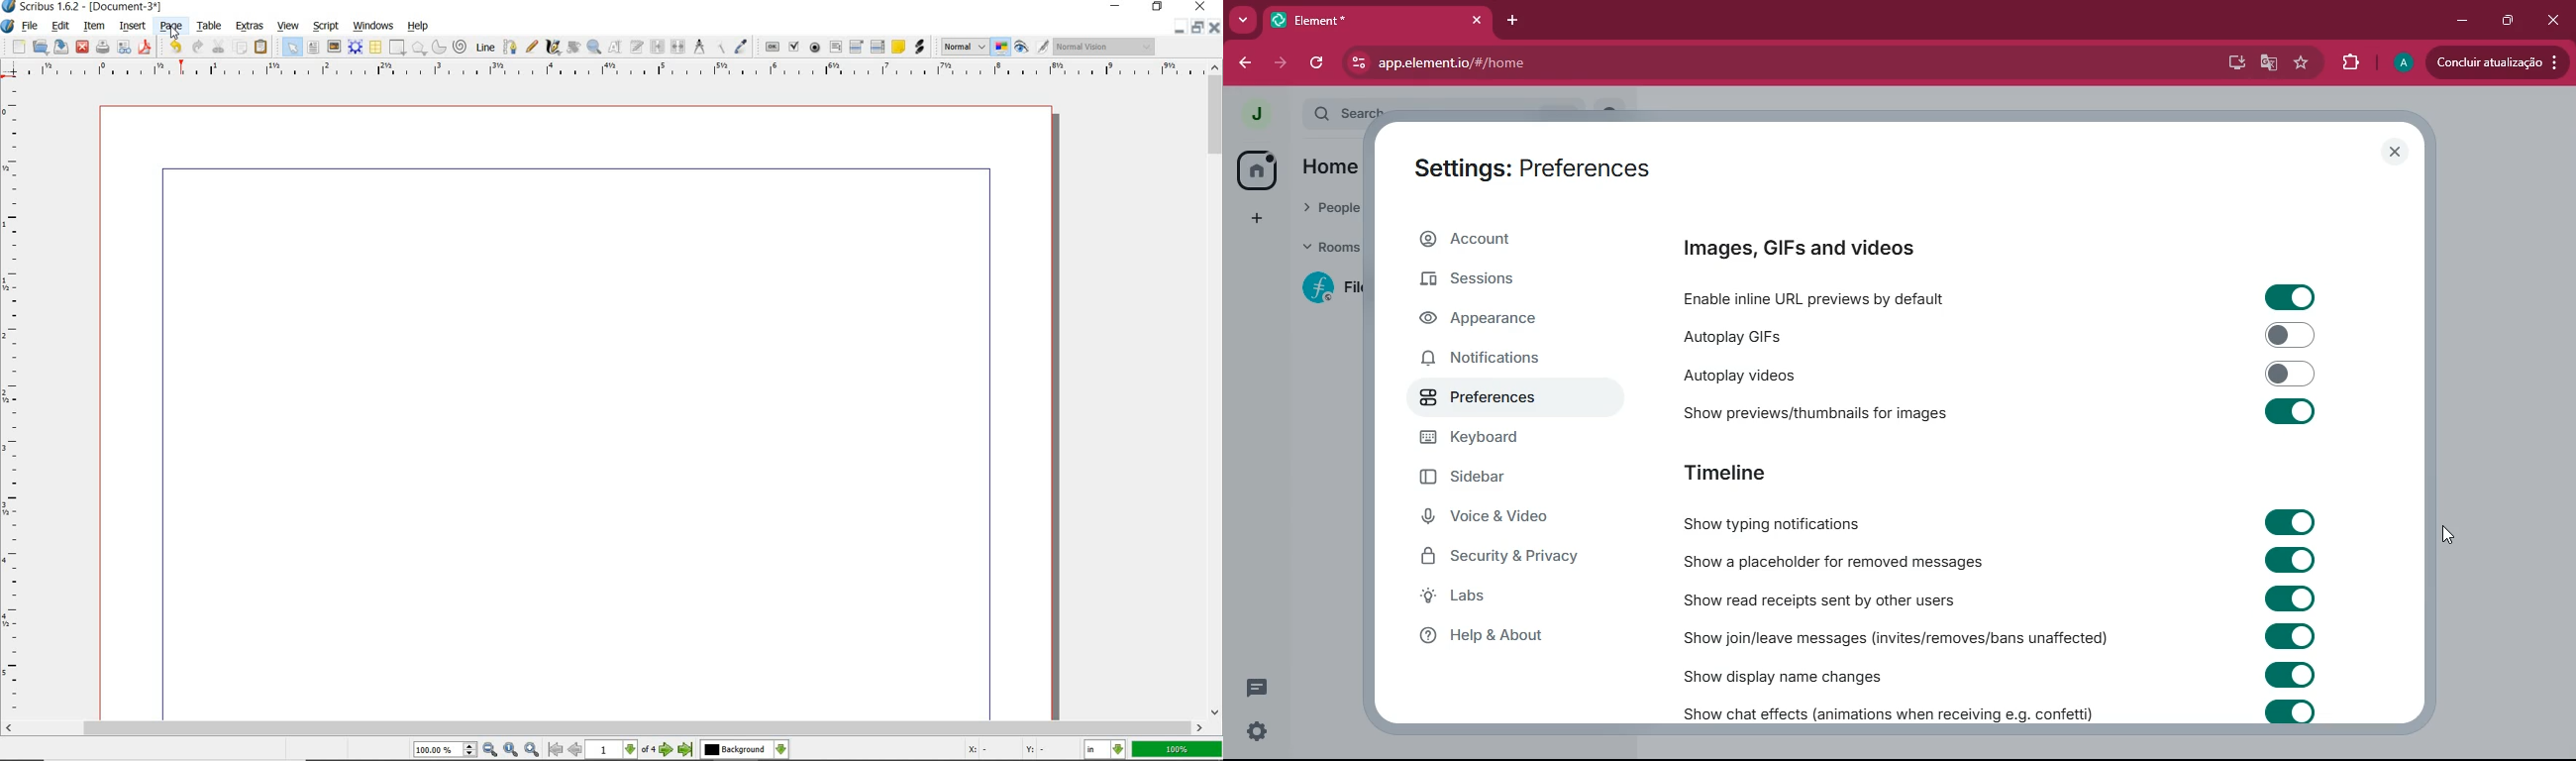  What do you see at coordinates (418, 48) in the screenshot?
I see `polygon` at bounding box center [418, 48].